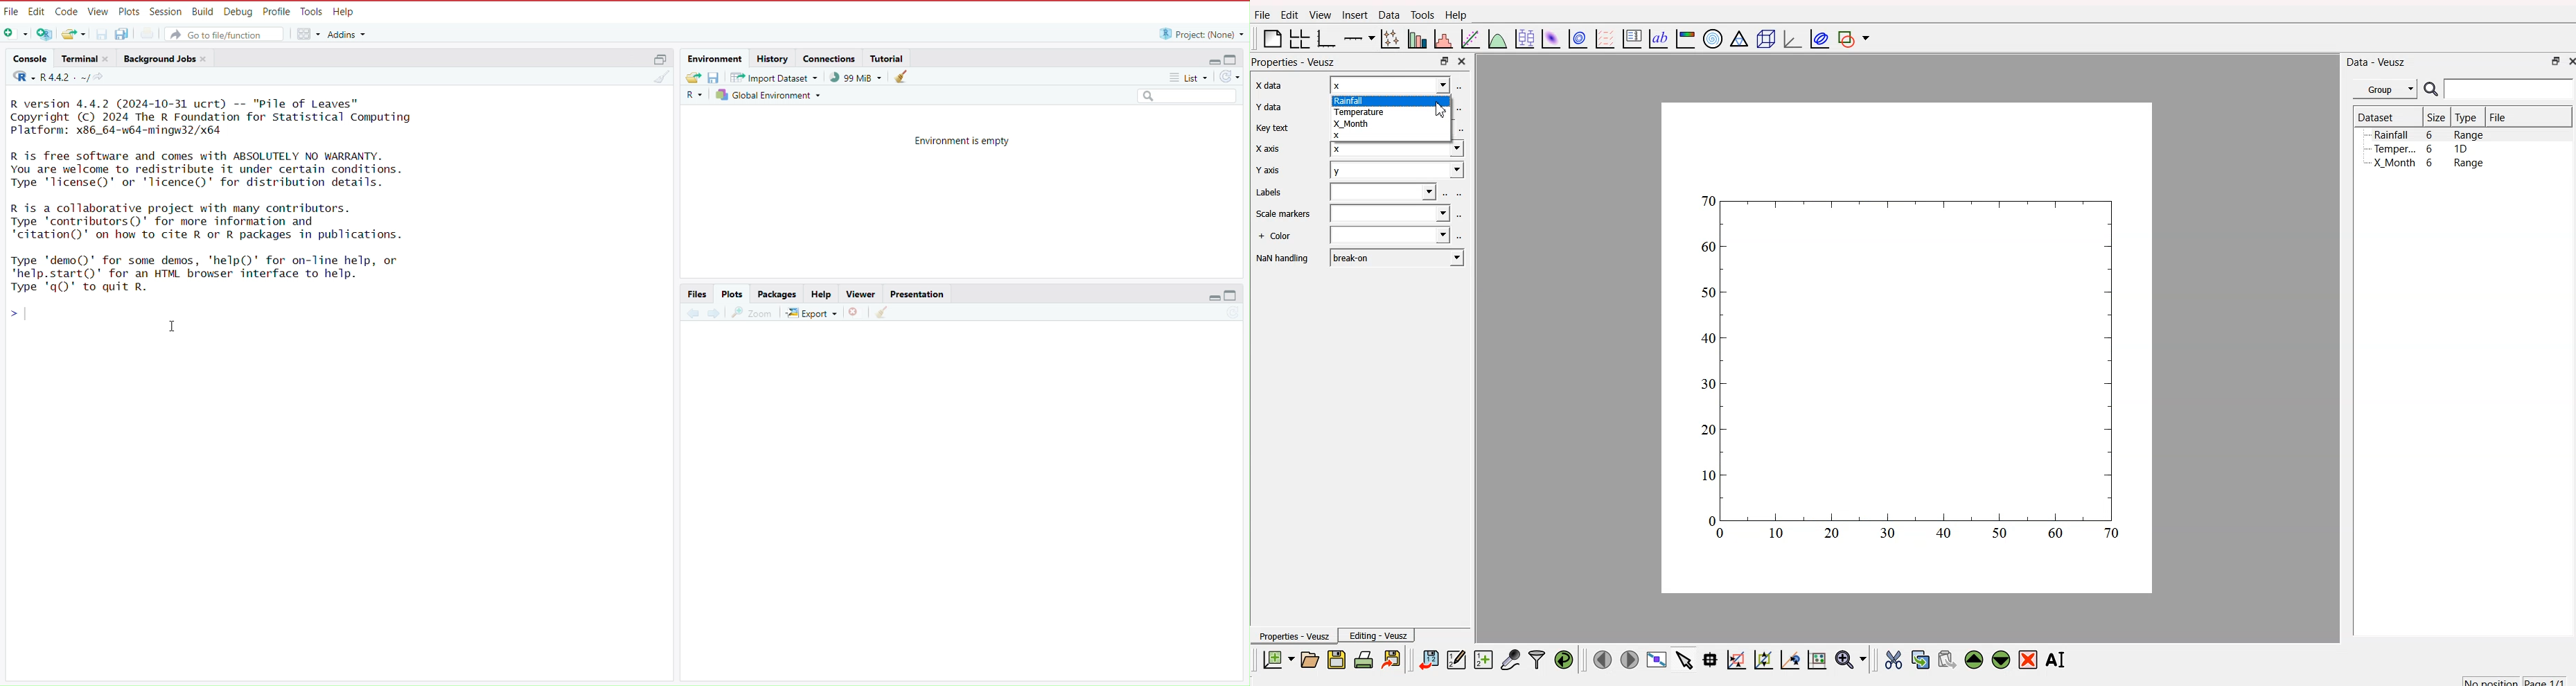 This screenshot has height=700, width=2576. I want to click on add shape to plot, so click(1856, 39).